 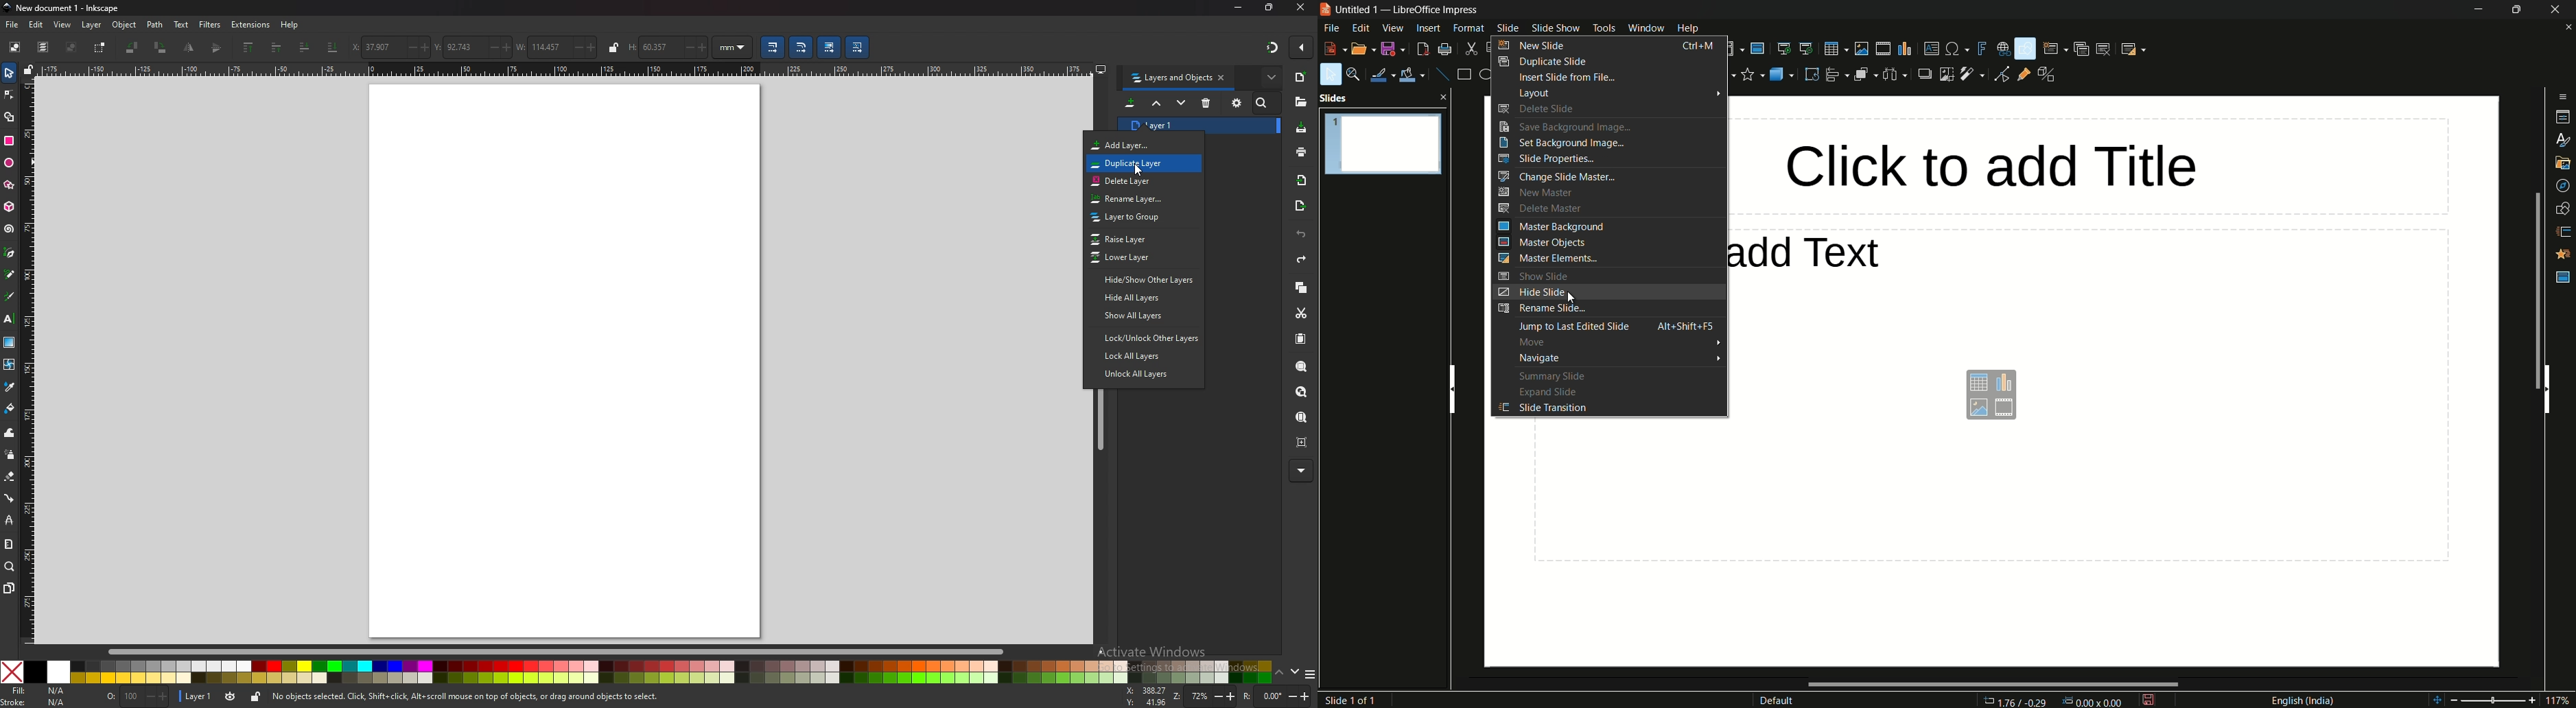 I want to click on move patterns, so click(x=858, y=47).